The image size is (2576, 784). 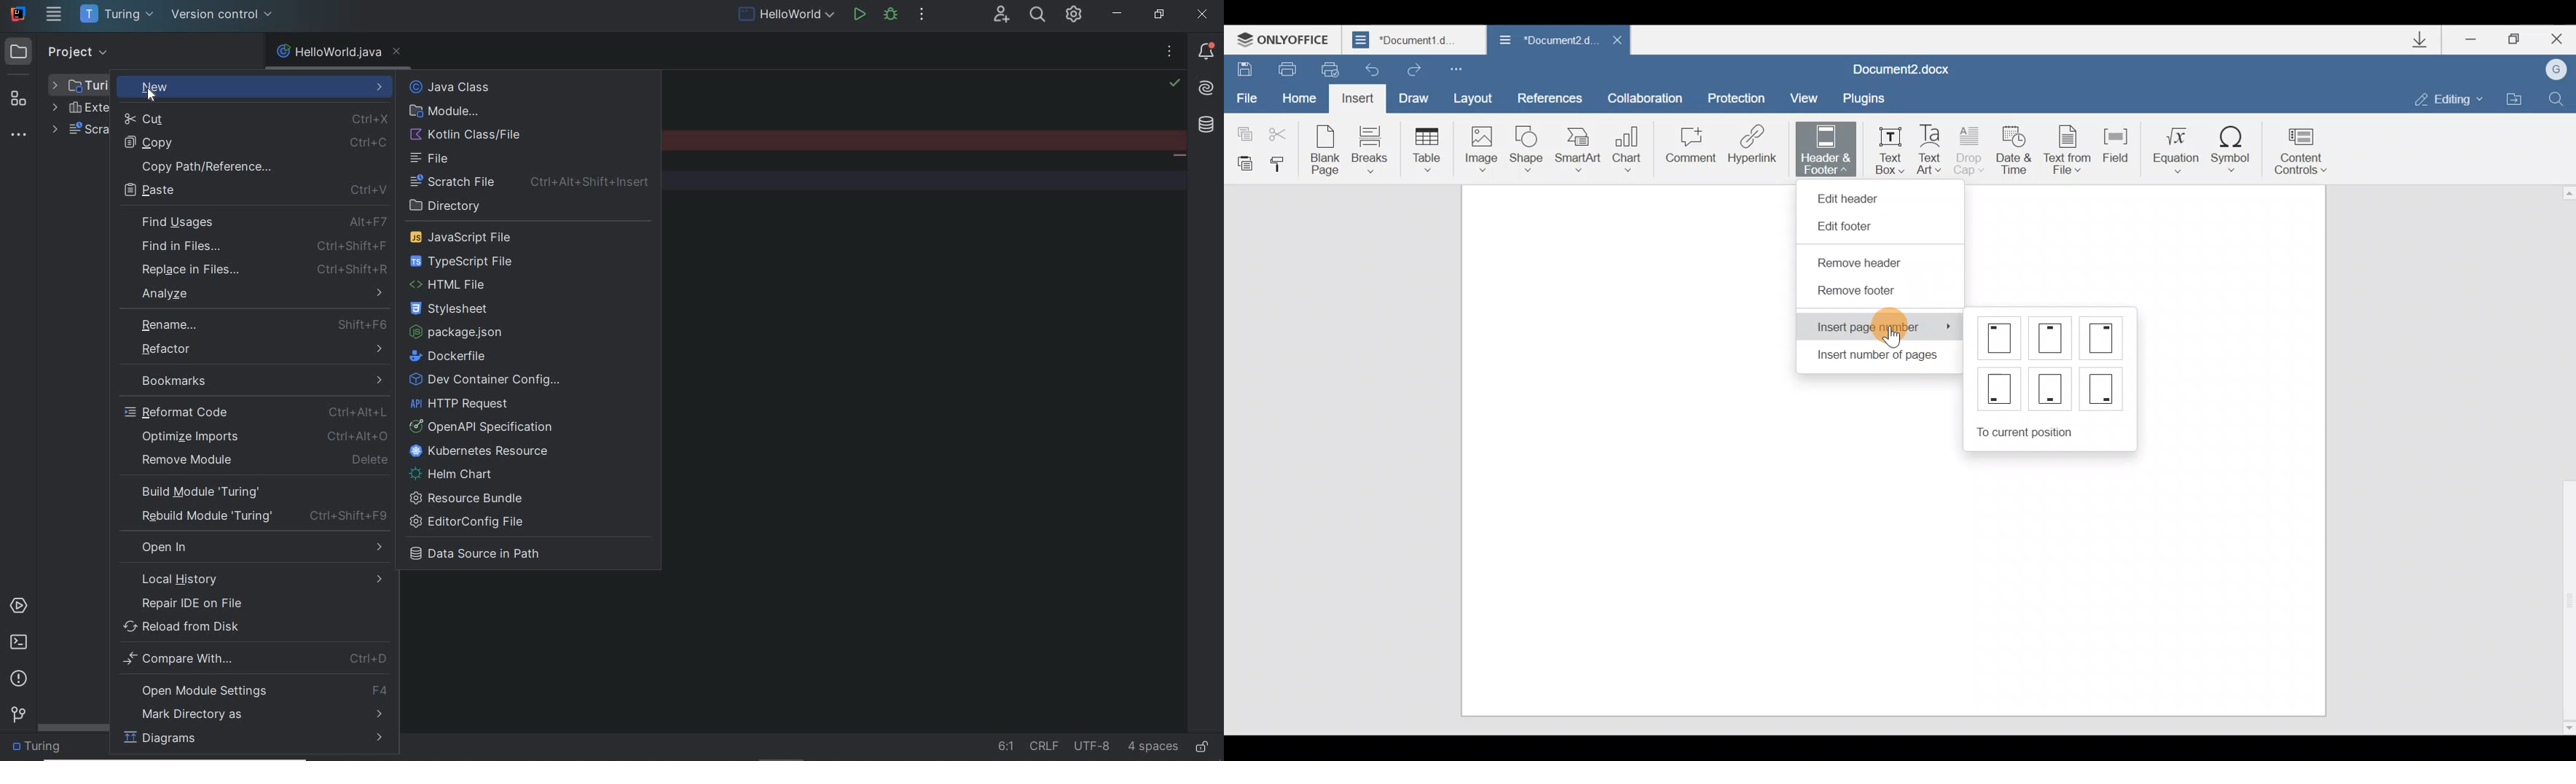 I want to click on Text Art, so click(x=1933, y=147).